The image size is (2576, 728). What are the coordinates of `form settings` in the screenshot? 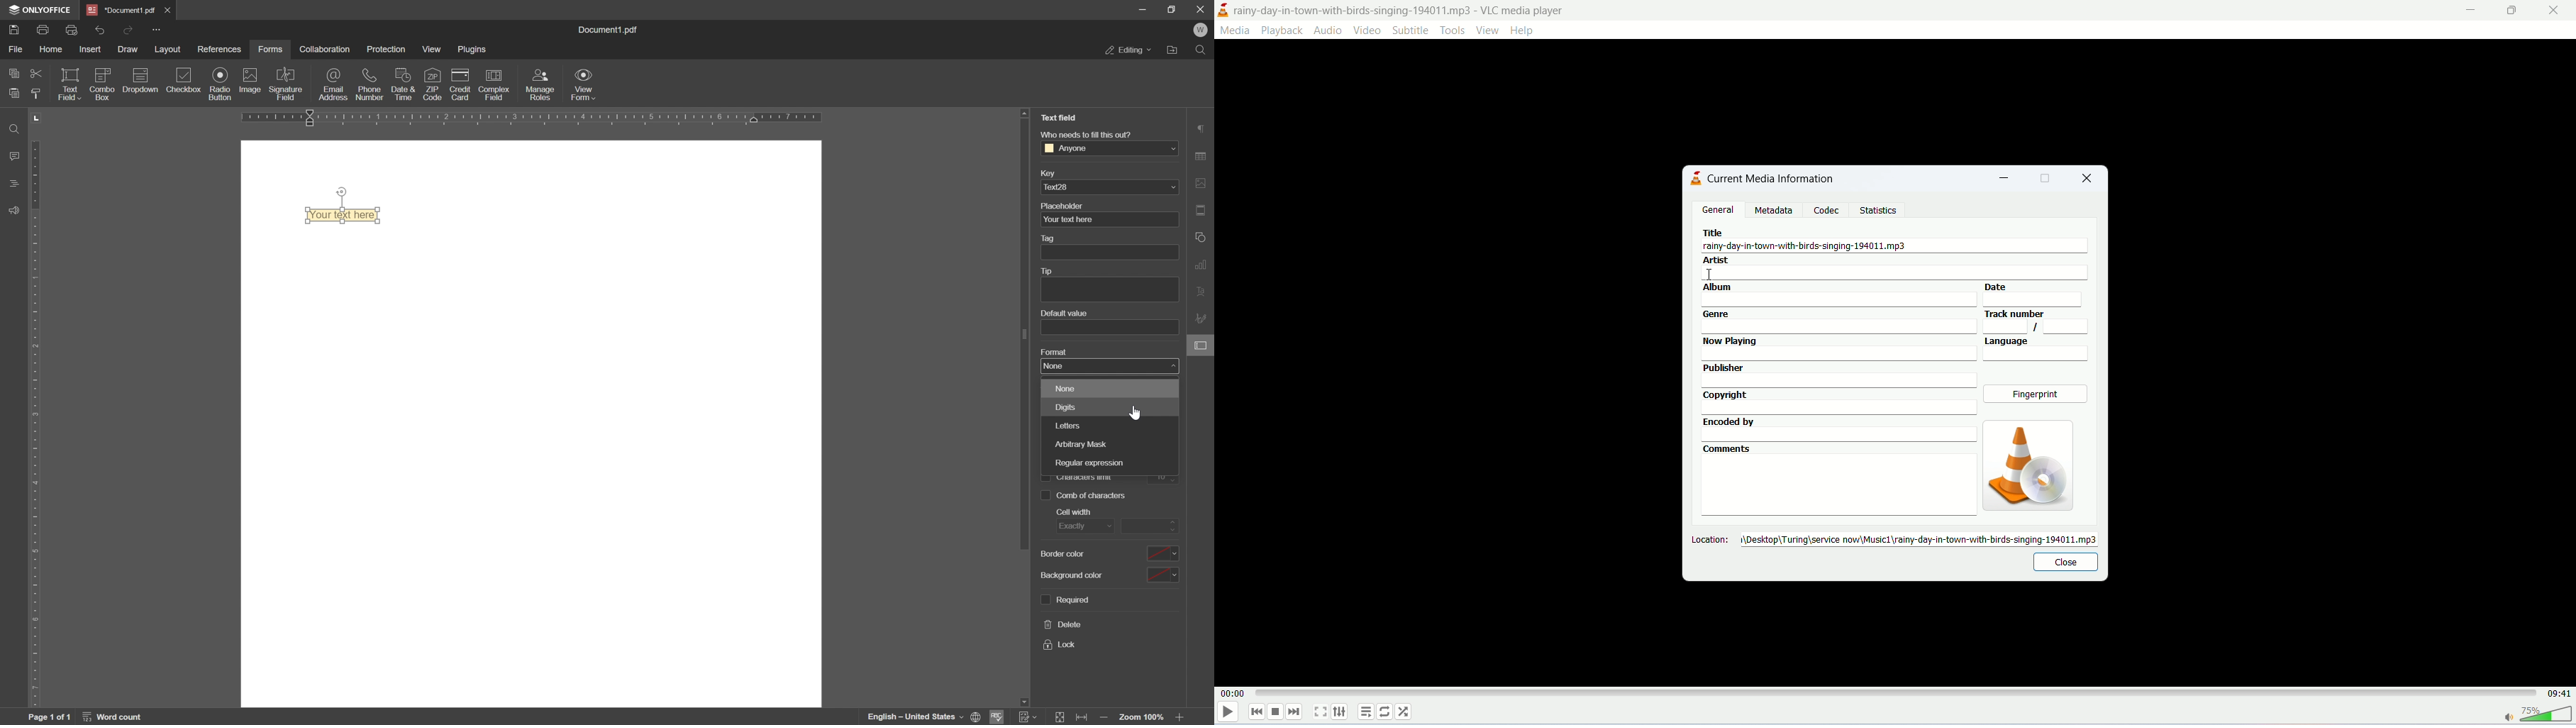 It's located at (1201, 344).